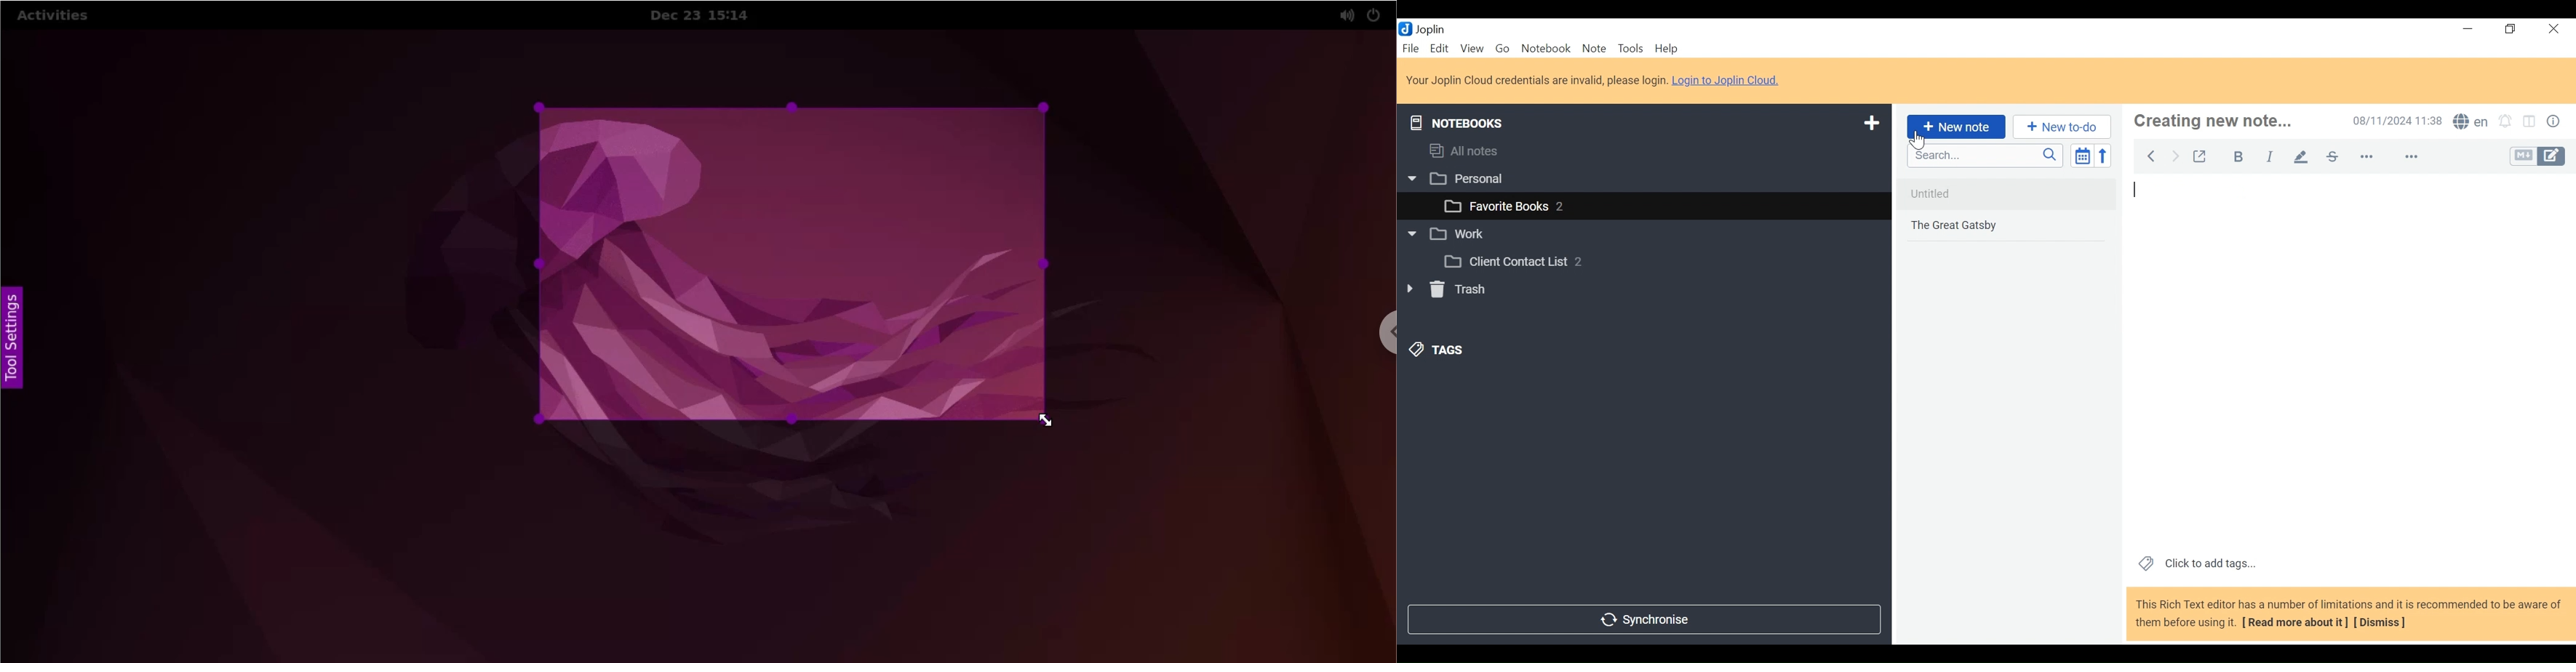 The height and width of the screenshot is (672, 2576). I want to click on New Note, so click(1956, 126).